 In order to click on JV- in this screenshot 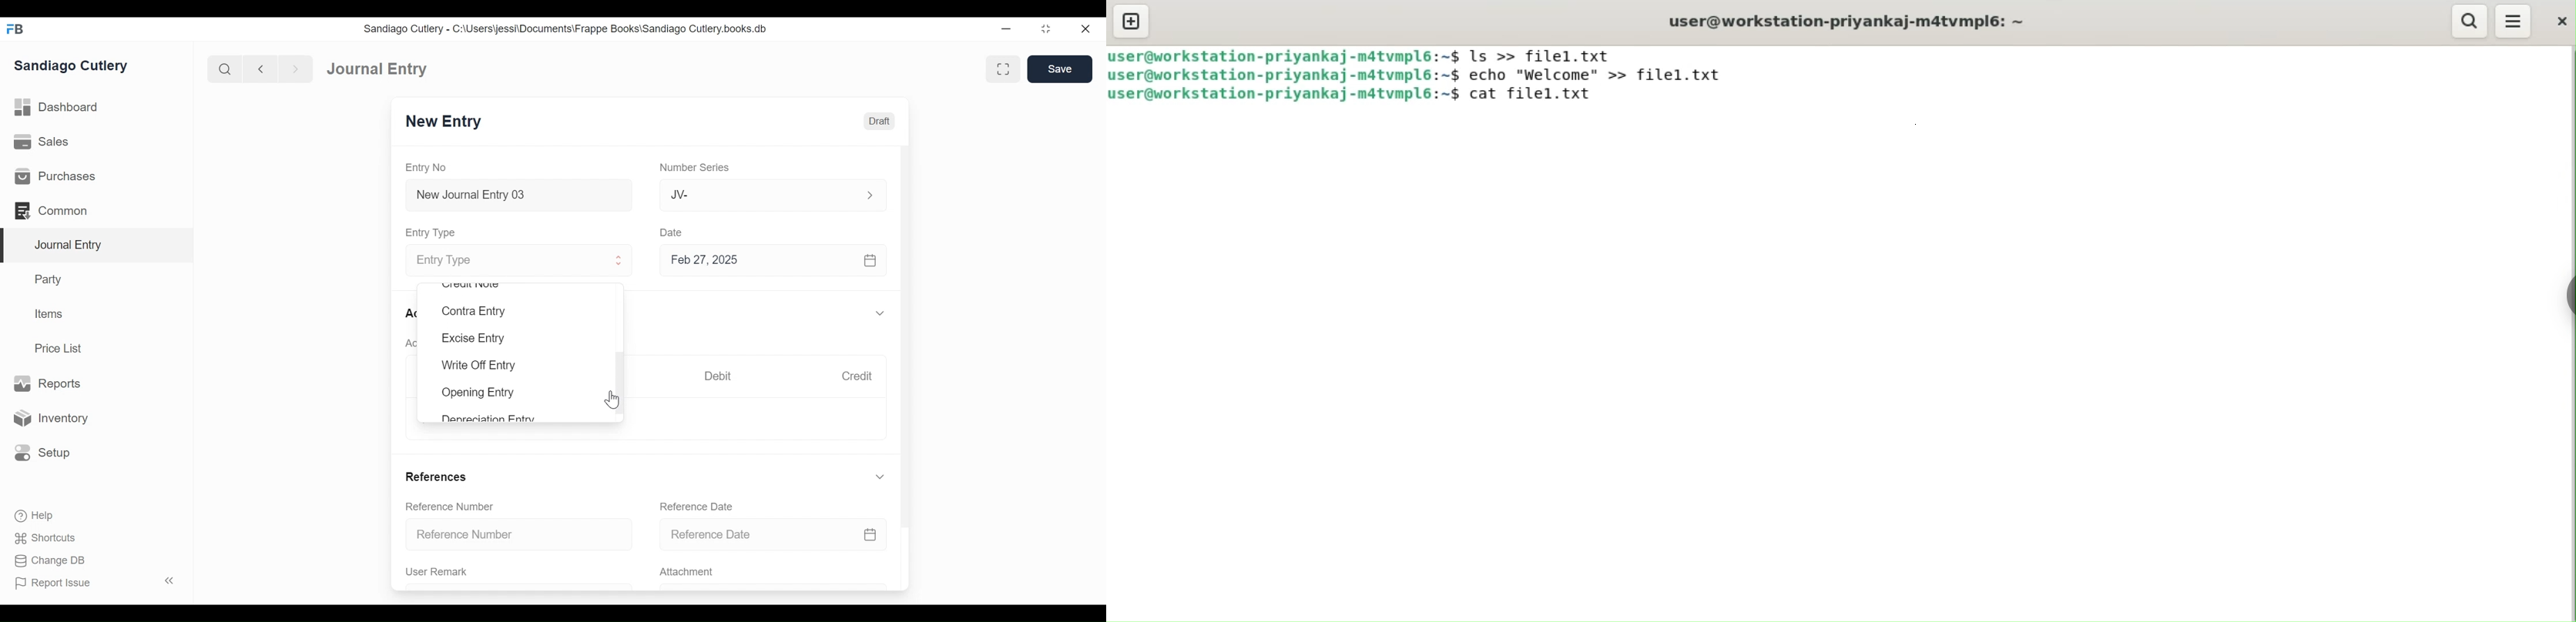, I will do `click(752, 194)`.